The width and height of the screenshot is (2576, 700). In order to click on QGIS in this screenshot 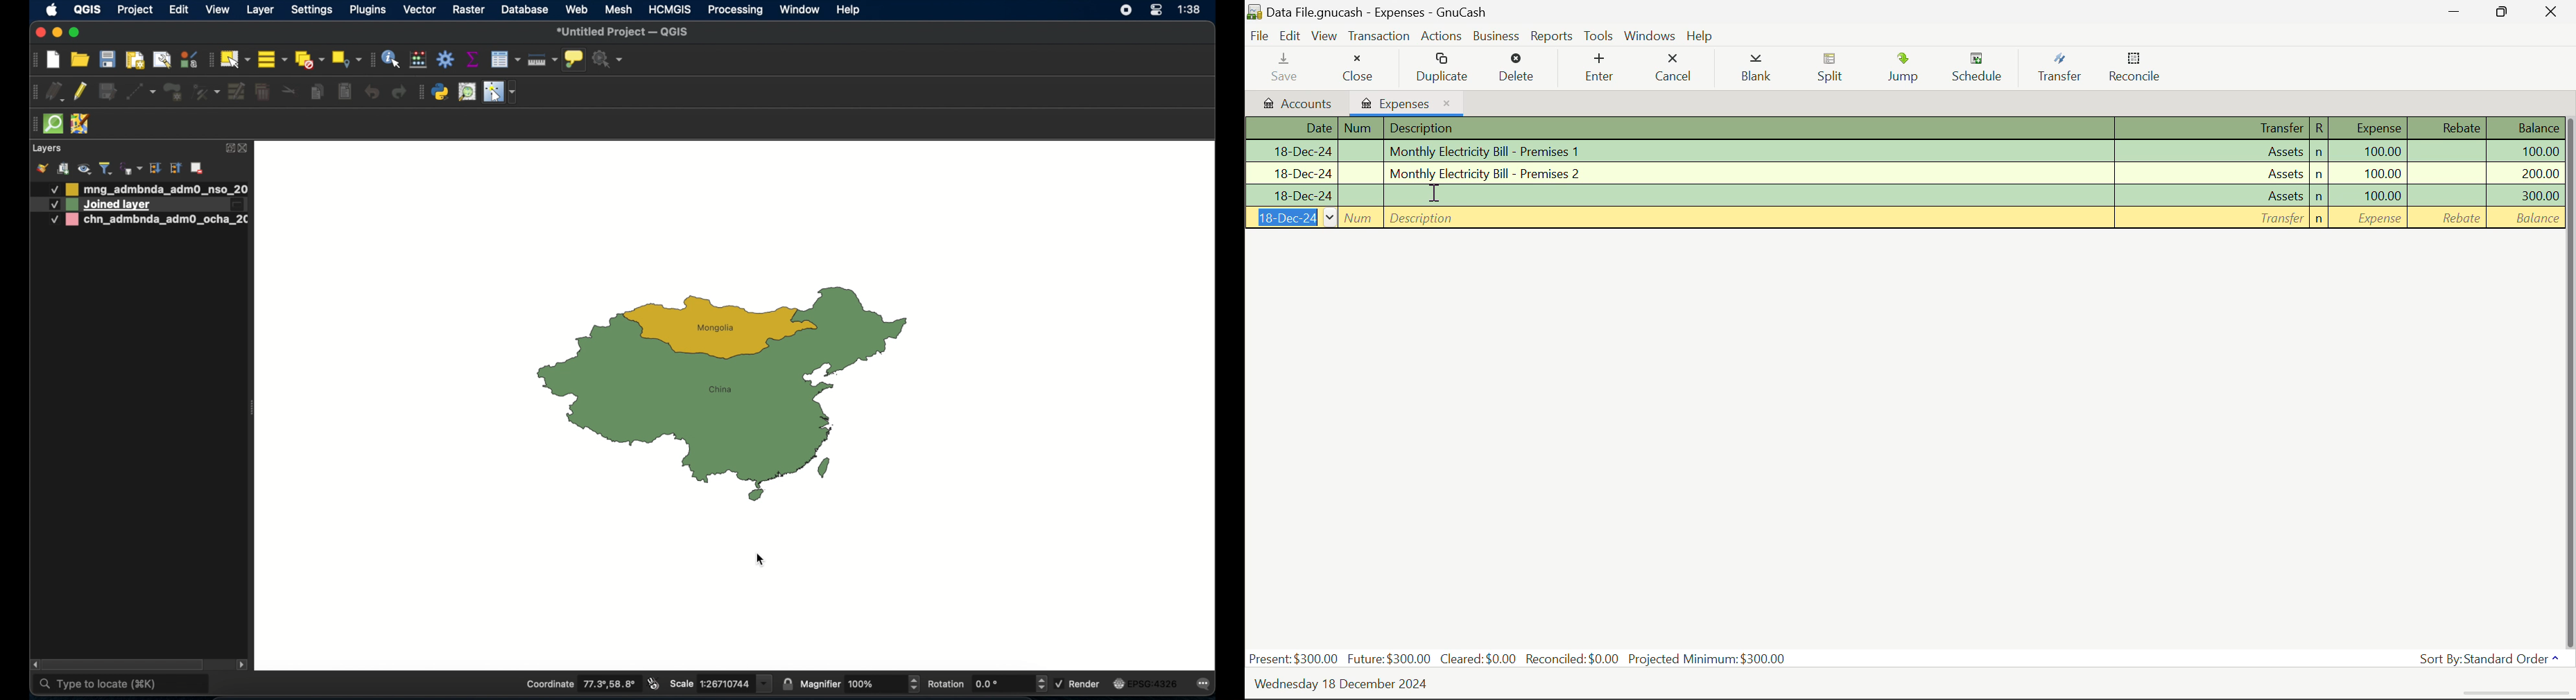, I will do `click(87, 9)`.